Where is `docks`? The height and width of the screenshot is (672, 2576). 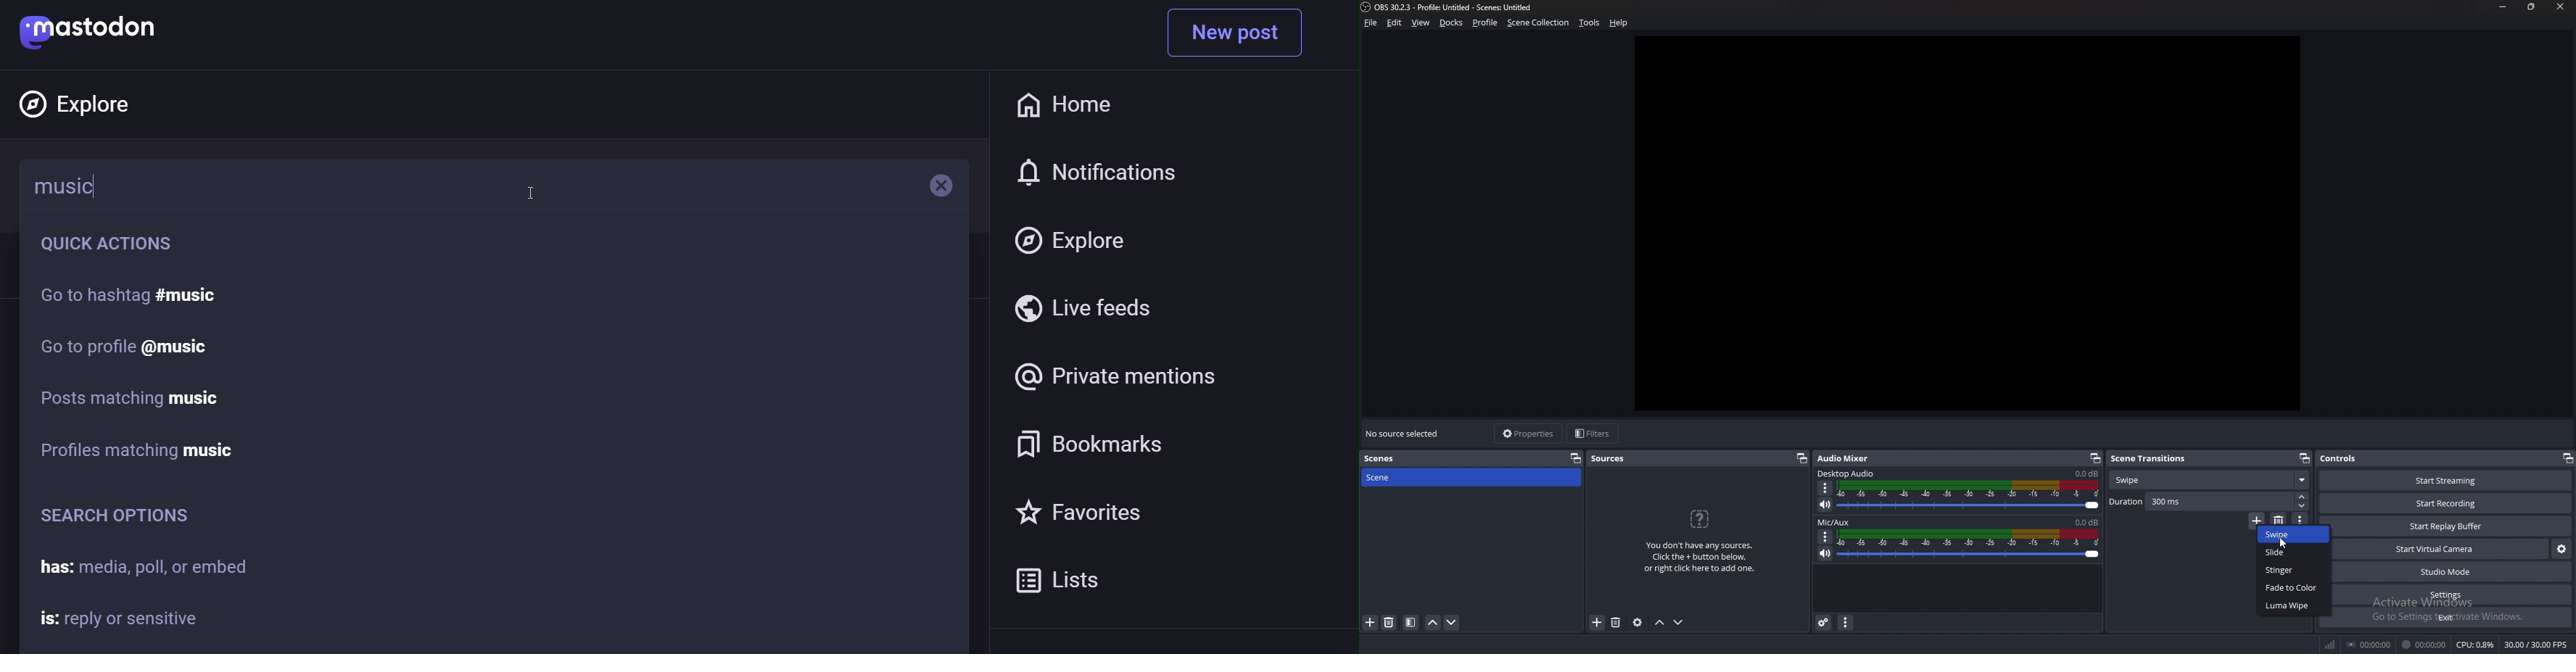
docks is located at coordinates (1452, 23).